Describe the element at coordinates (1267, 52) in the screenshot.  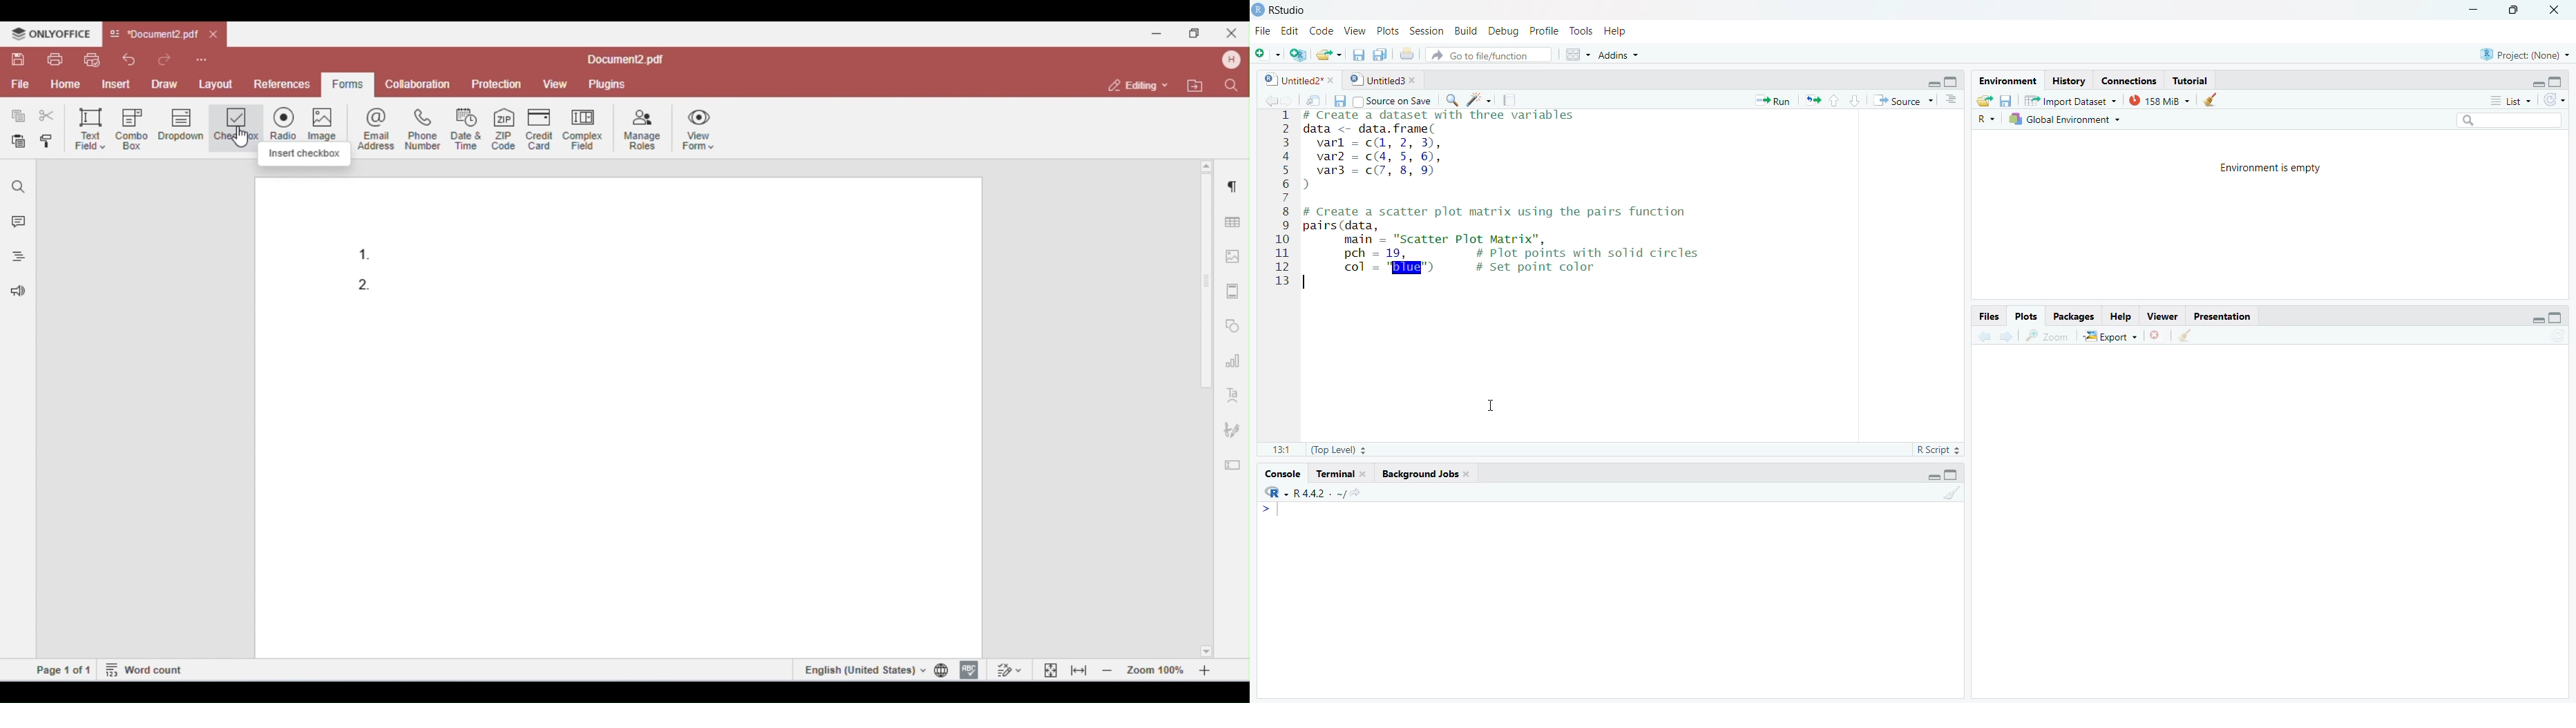
I see `New file` at that location.